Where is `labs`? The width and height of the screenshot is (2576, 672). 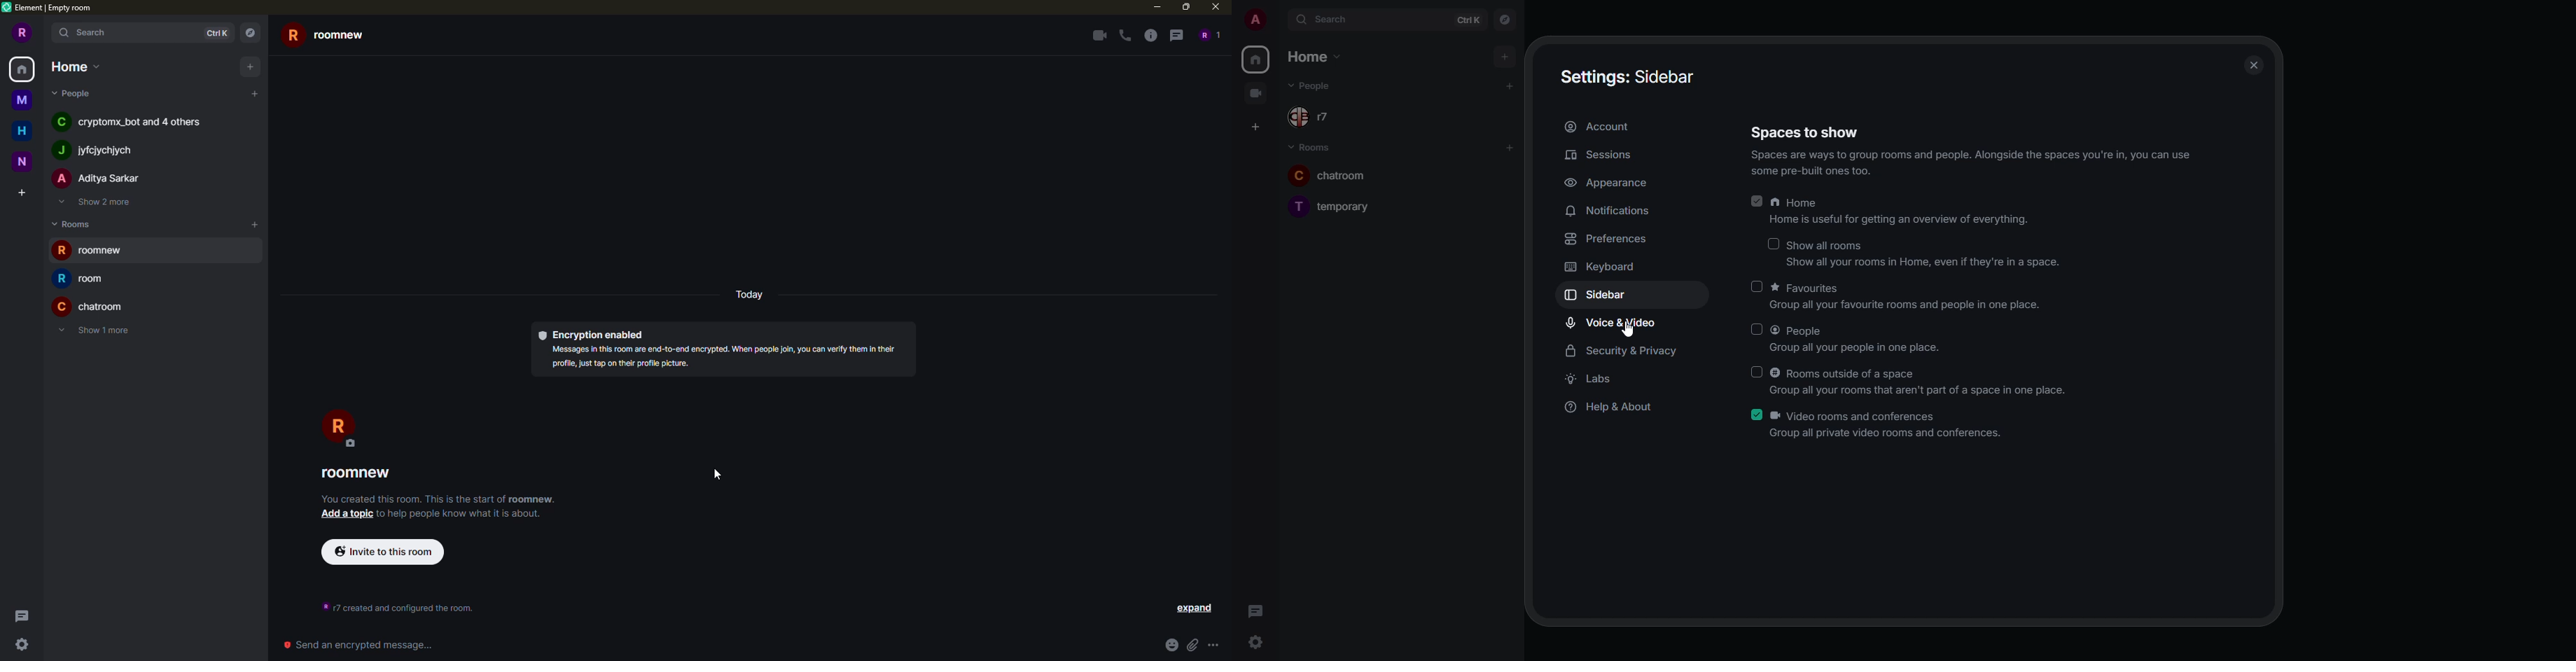 labs is located at coordinates (1592, 379).